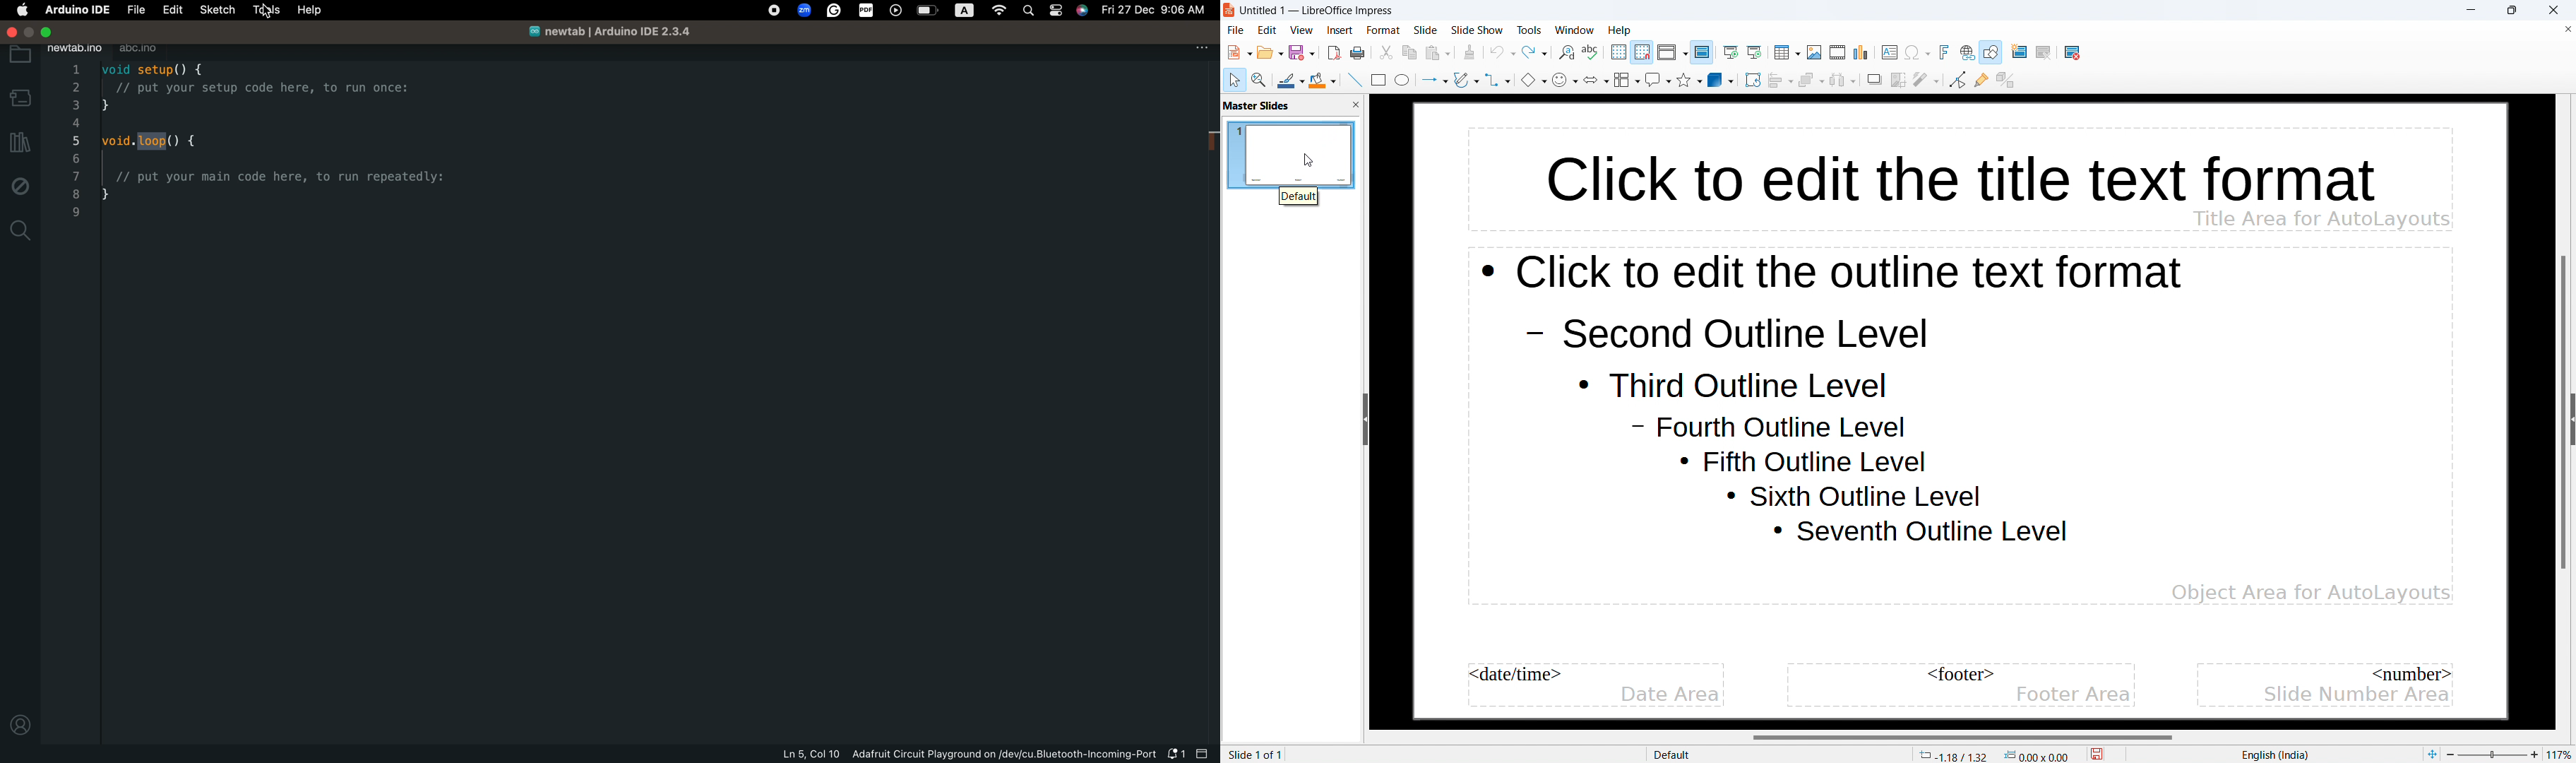 The height and width of the screenshot is (784, 2576). I want to click on close, so click(2553, 11).